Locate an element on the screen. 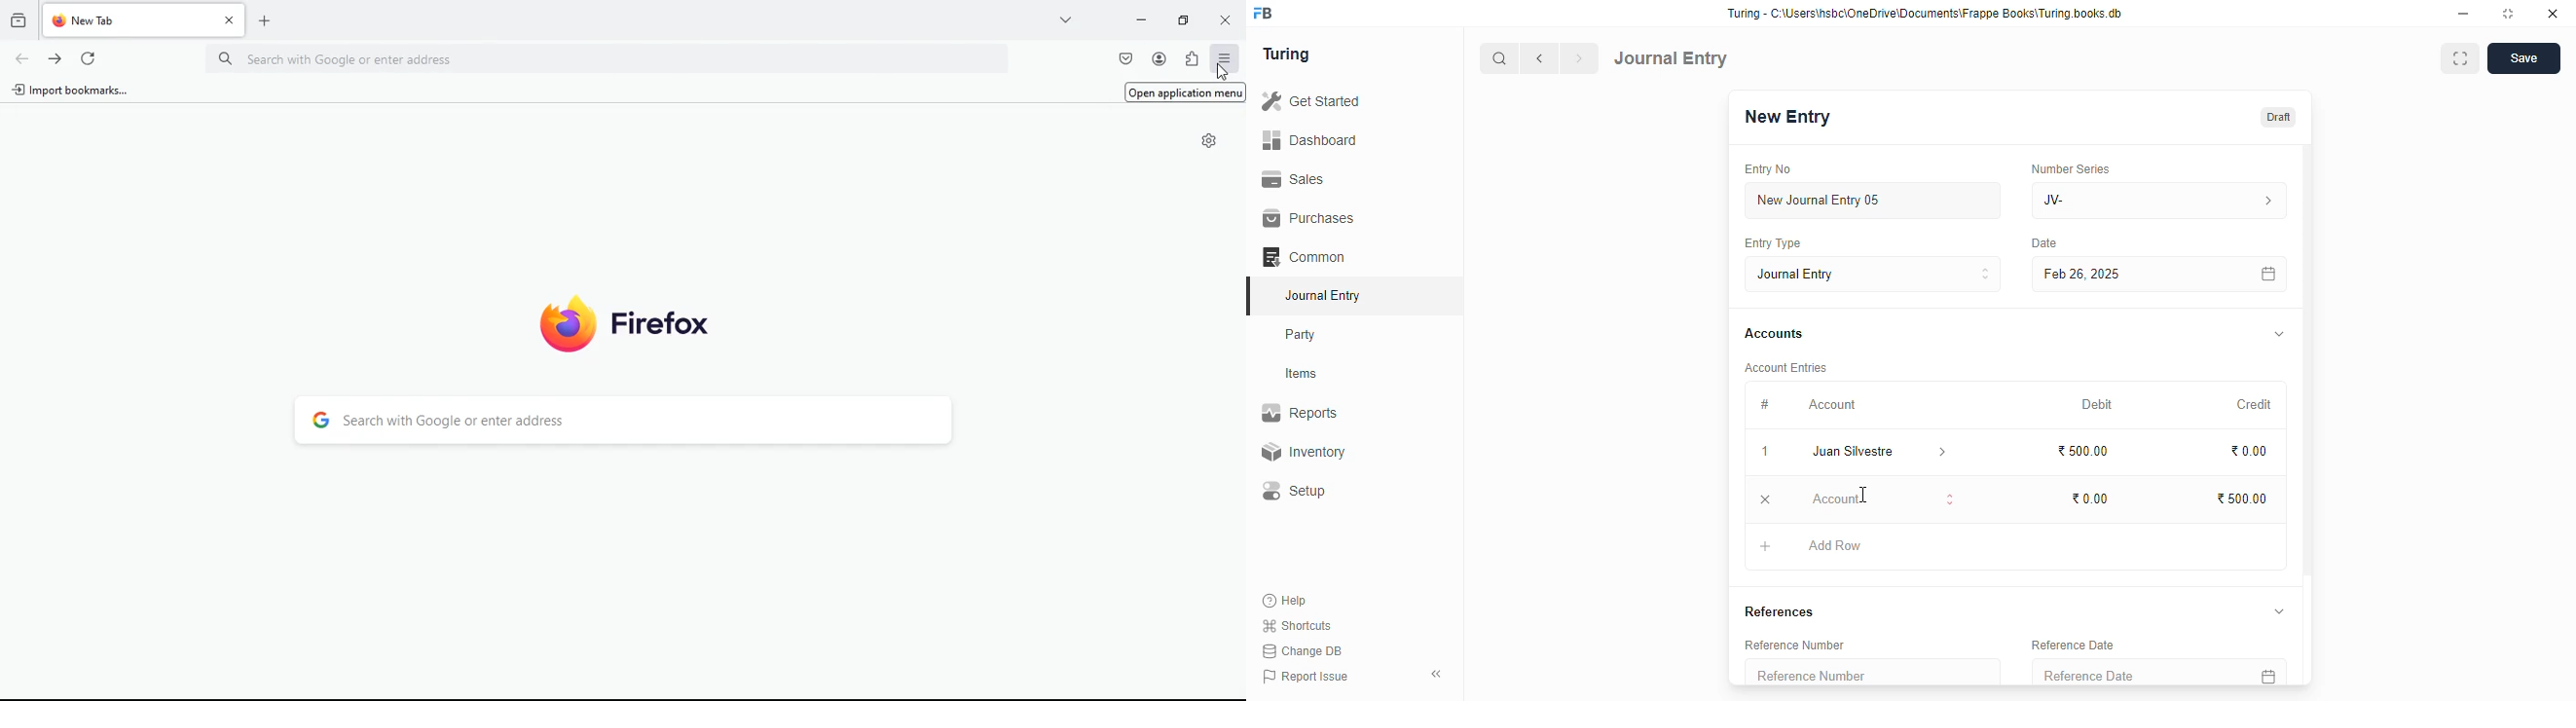  account is located at coordinates (1884, 500).